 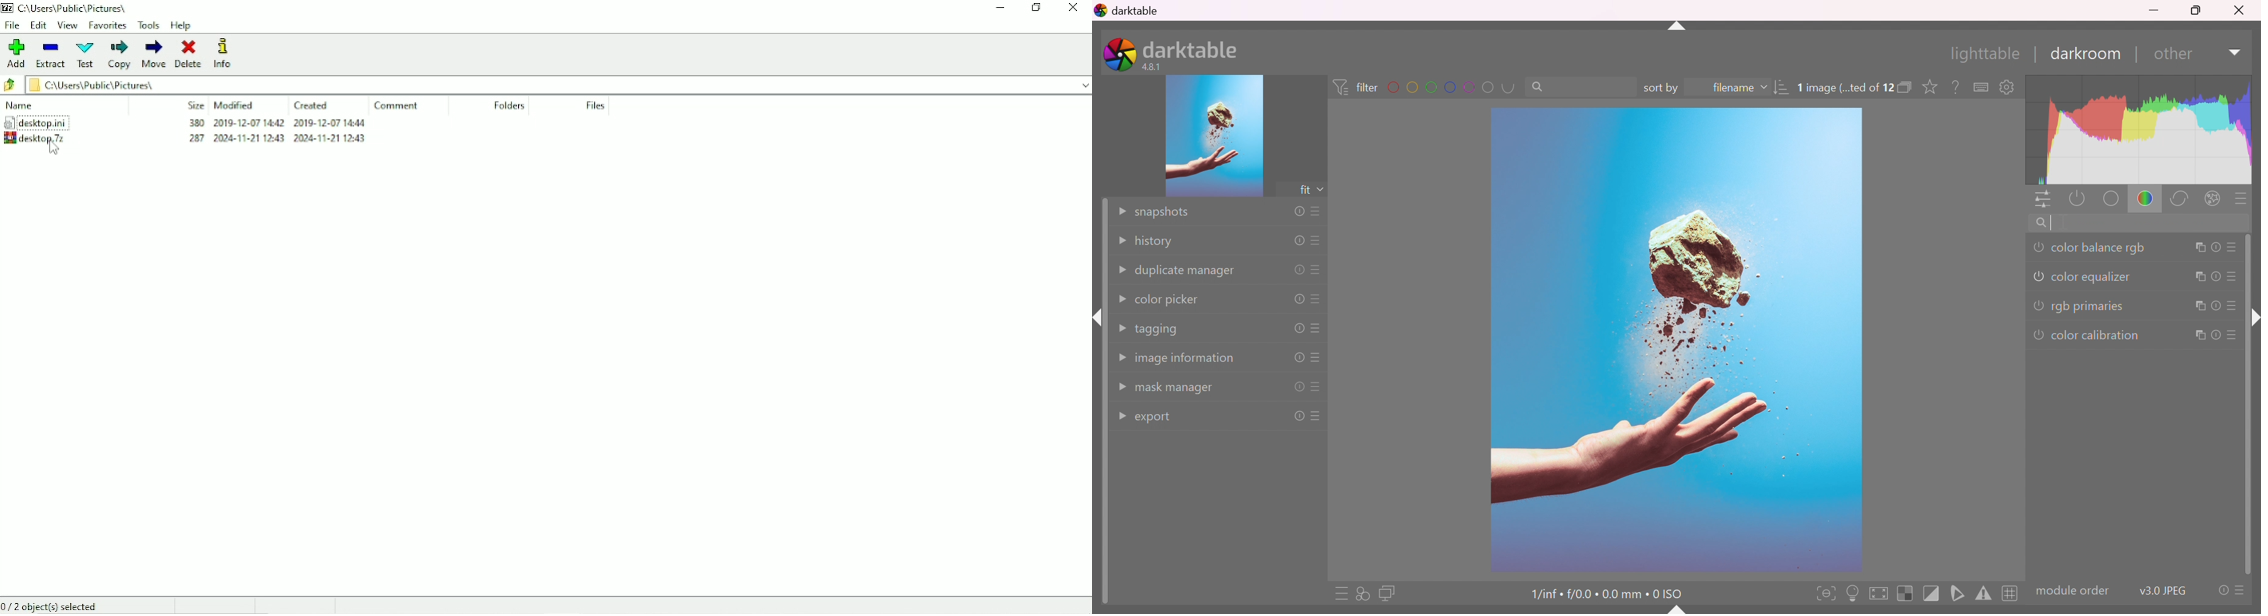 I want to click on Comment, so click(x=398, y=106).